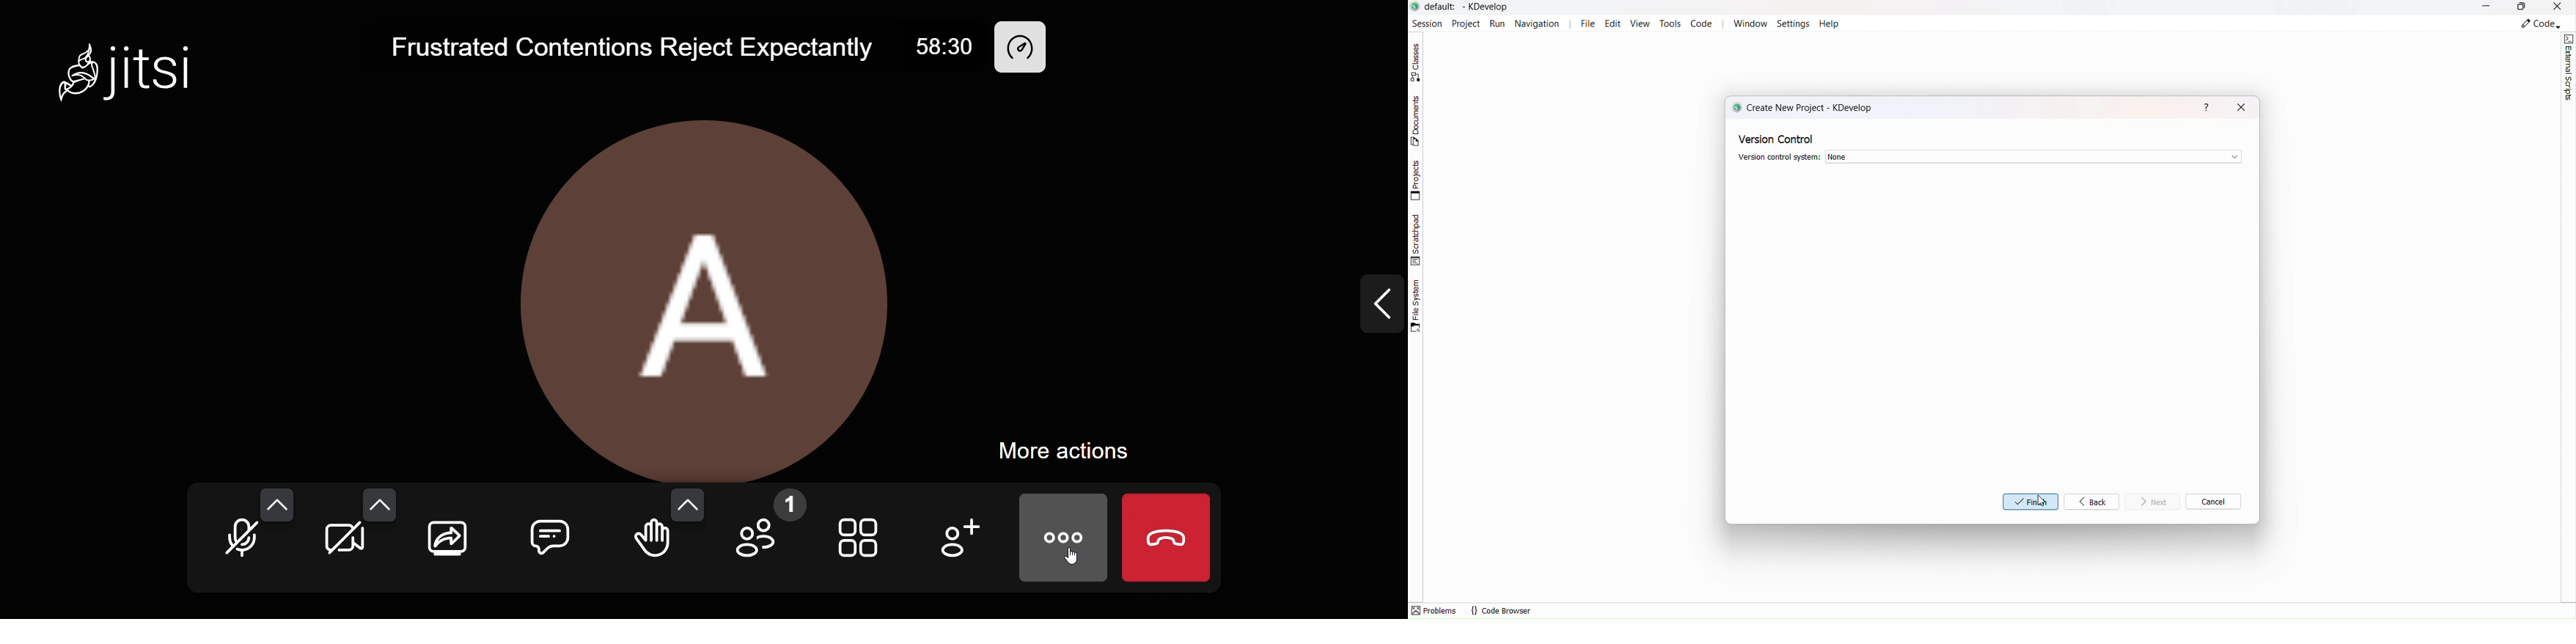 This screenshot has height=644, width=2576. What do you see at coordinates (1465, 23) in the screenshot?
I see `Project` at bounding box center [1465, 23].